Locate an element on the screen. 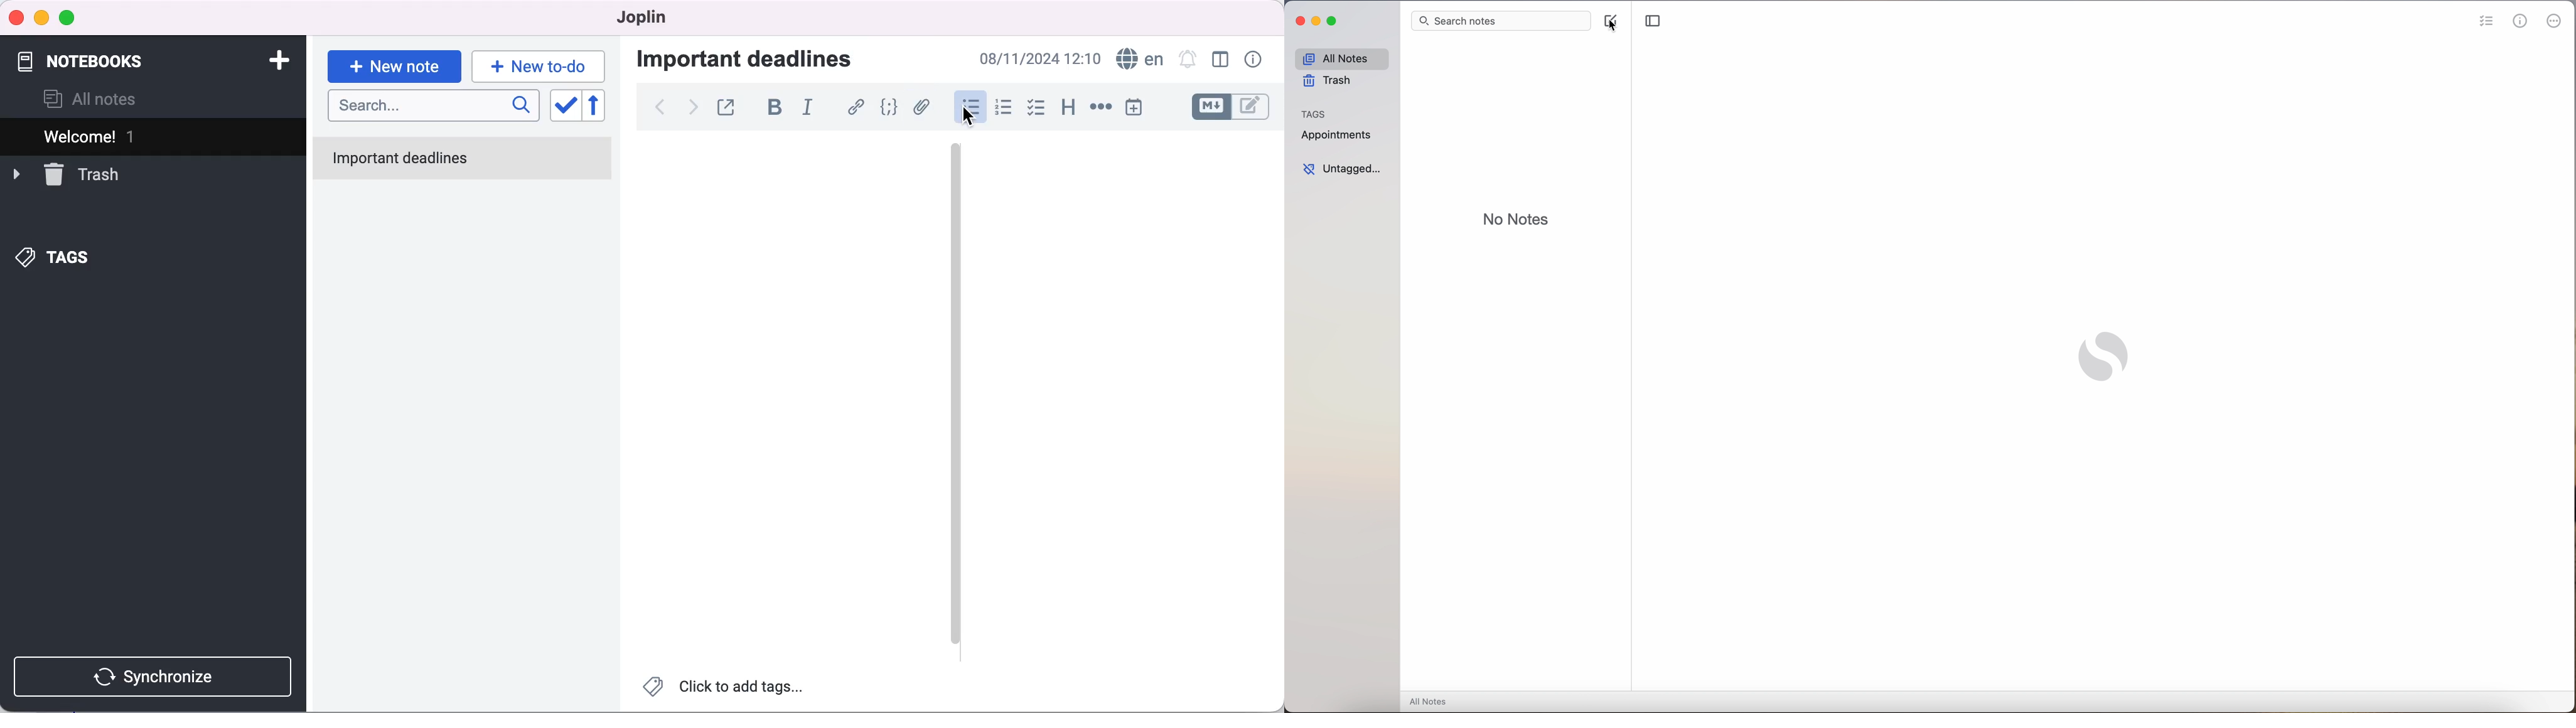 The image size is (2576, 728). vertical slider is located at coordinates (955, 401).